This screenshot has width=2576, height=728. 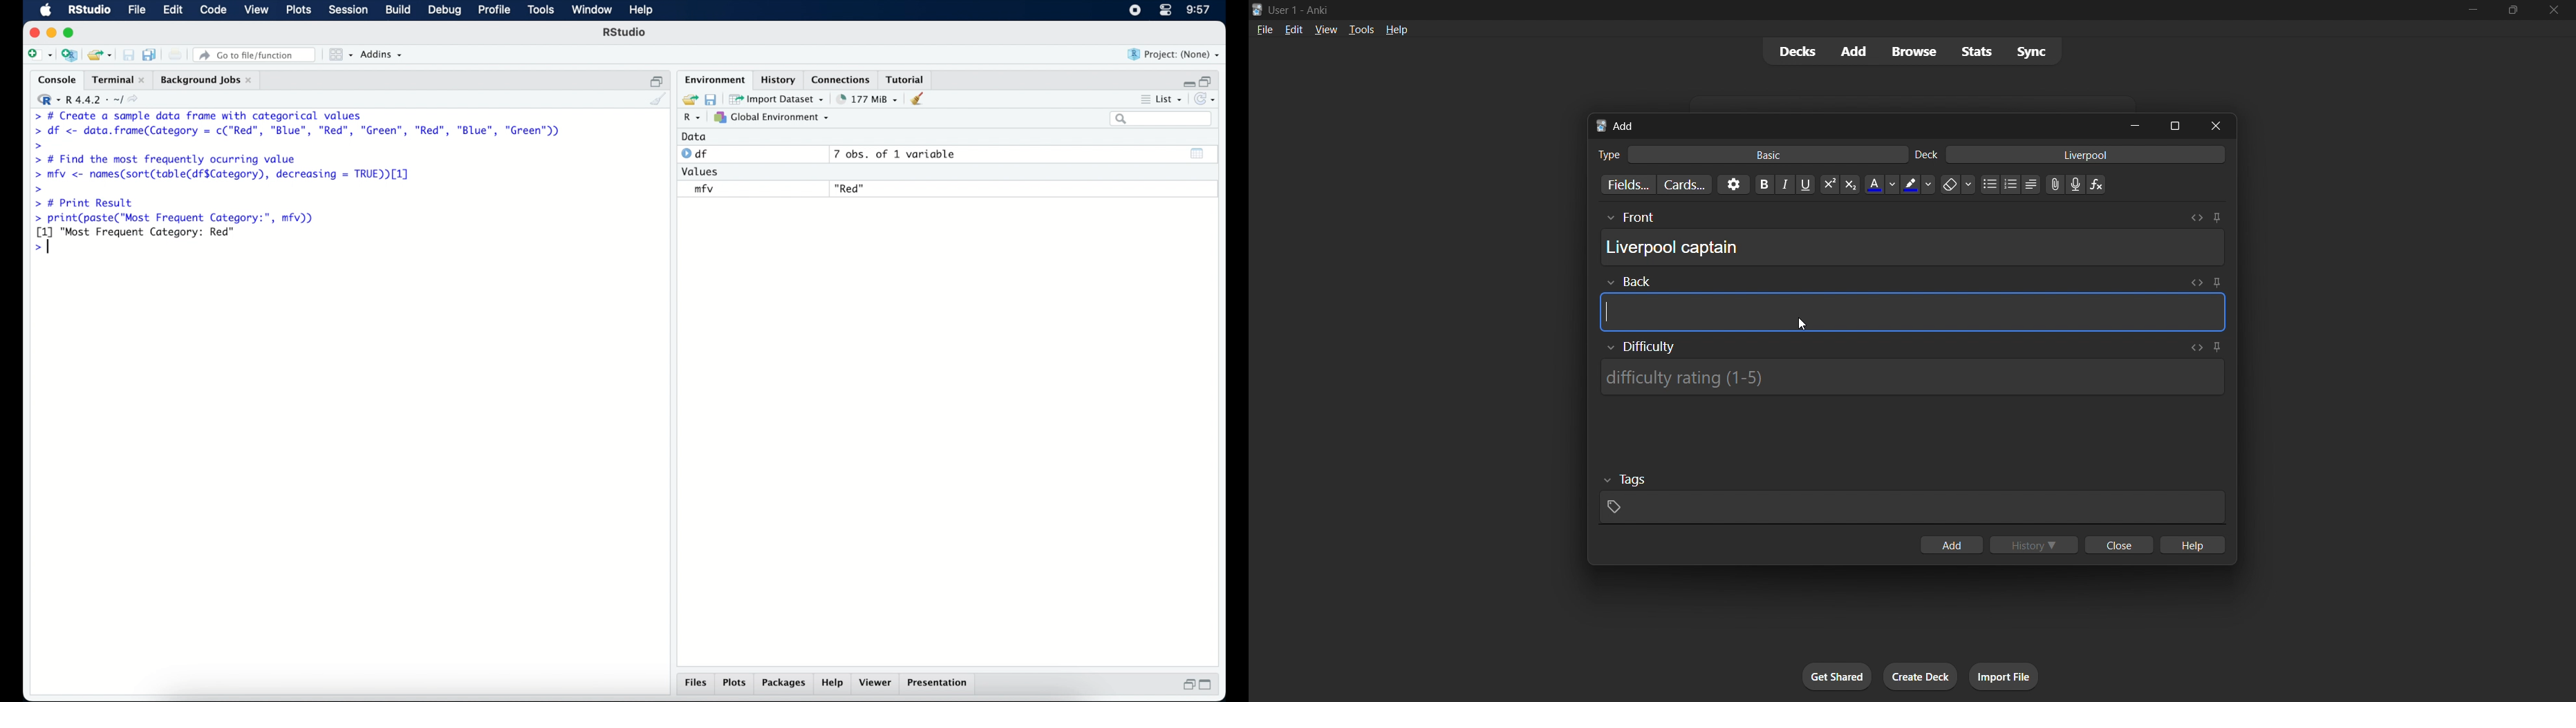 What do you see at coordinates (710, 99) in the screenshot?
I see `save` at bounding box center [710, 99].